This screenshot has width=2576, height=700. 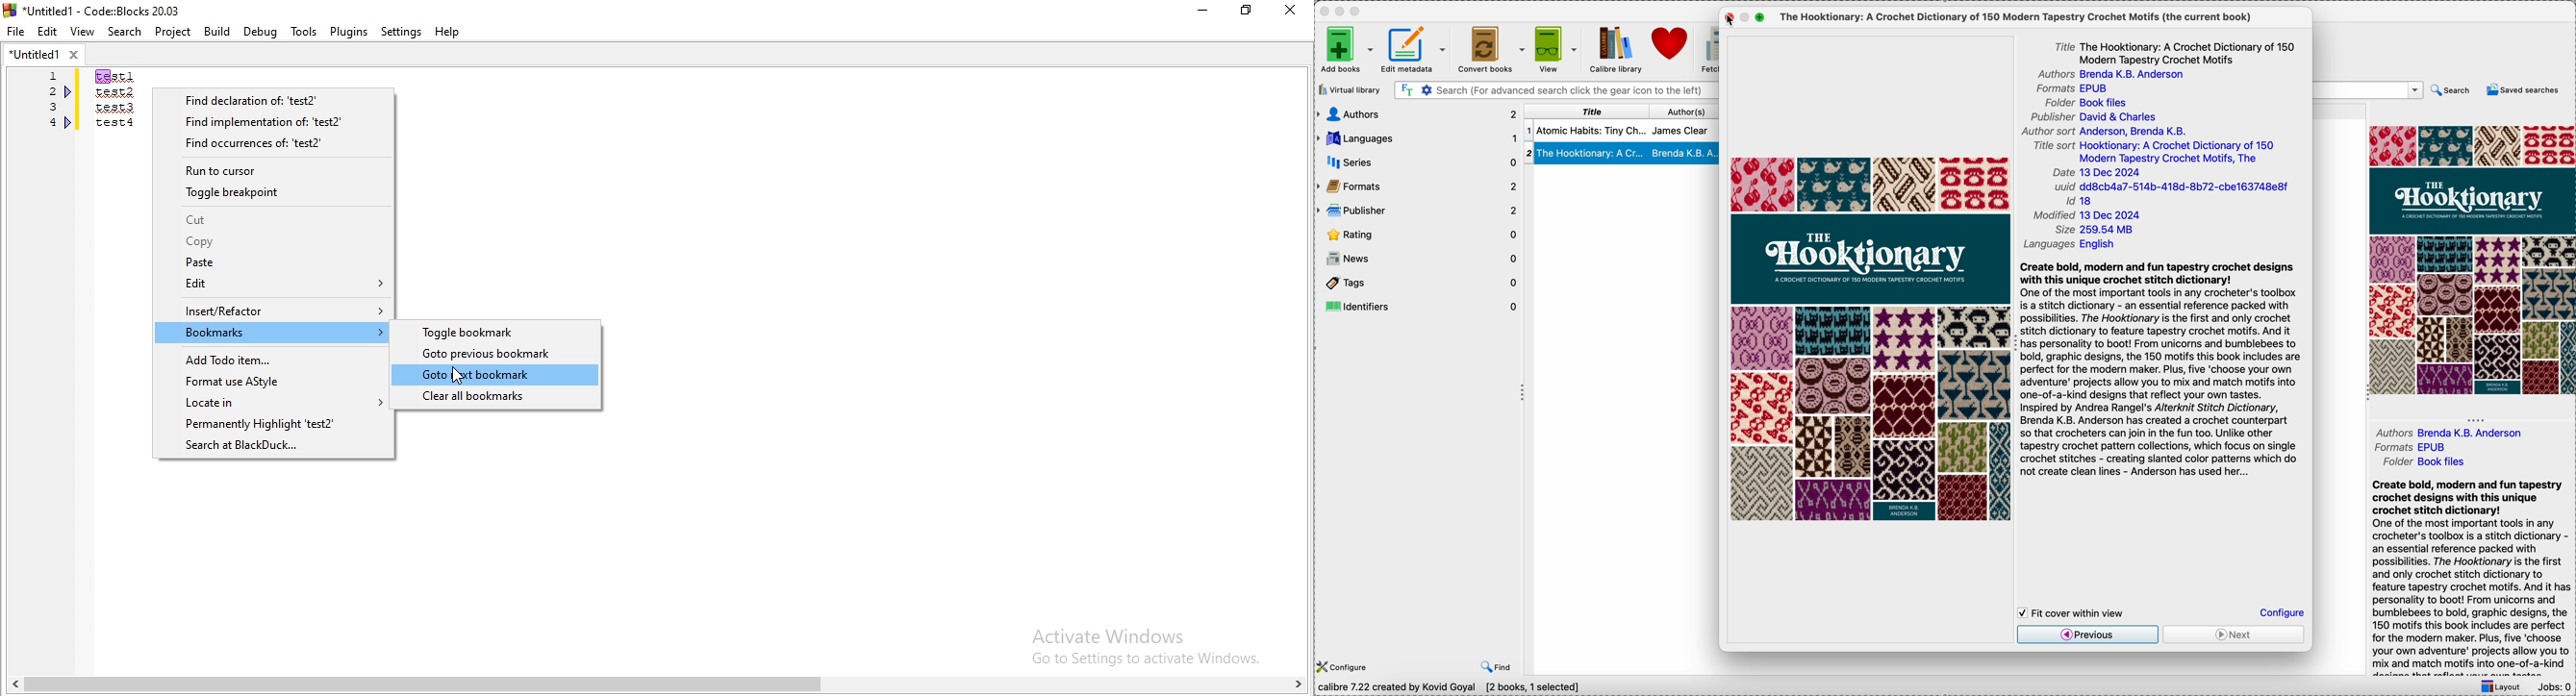 What do you see at coordinates (2074, 89) in the screenshot?
I see `formats EPUB` at bounding box center [2074, 89].